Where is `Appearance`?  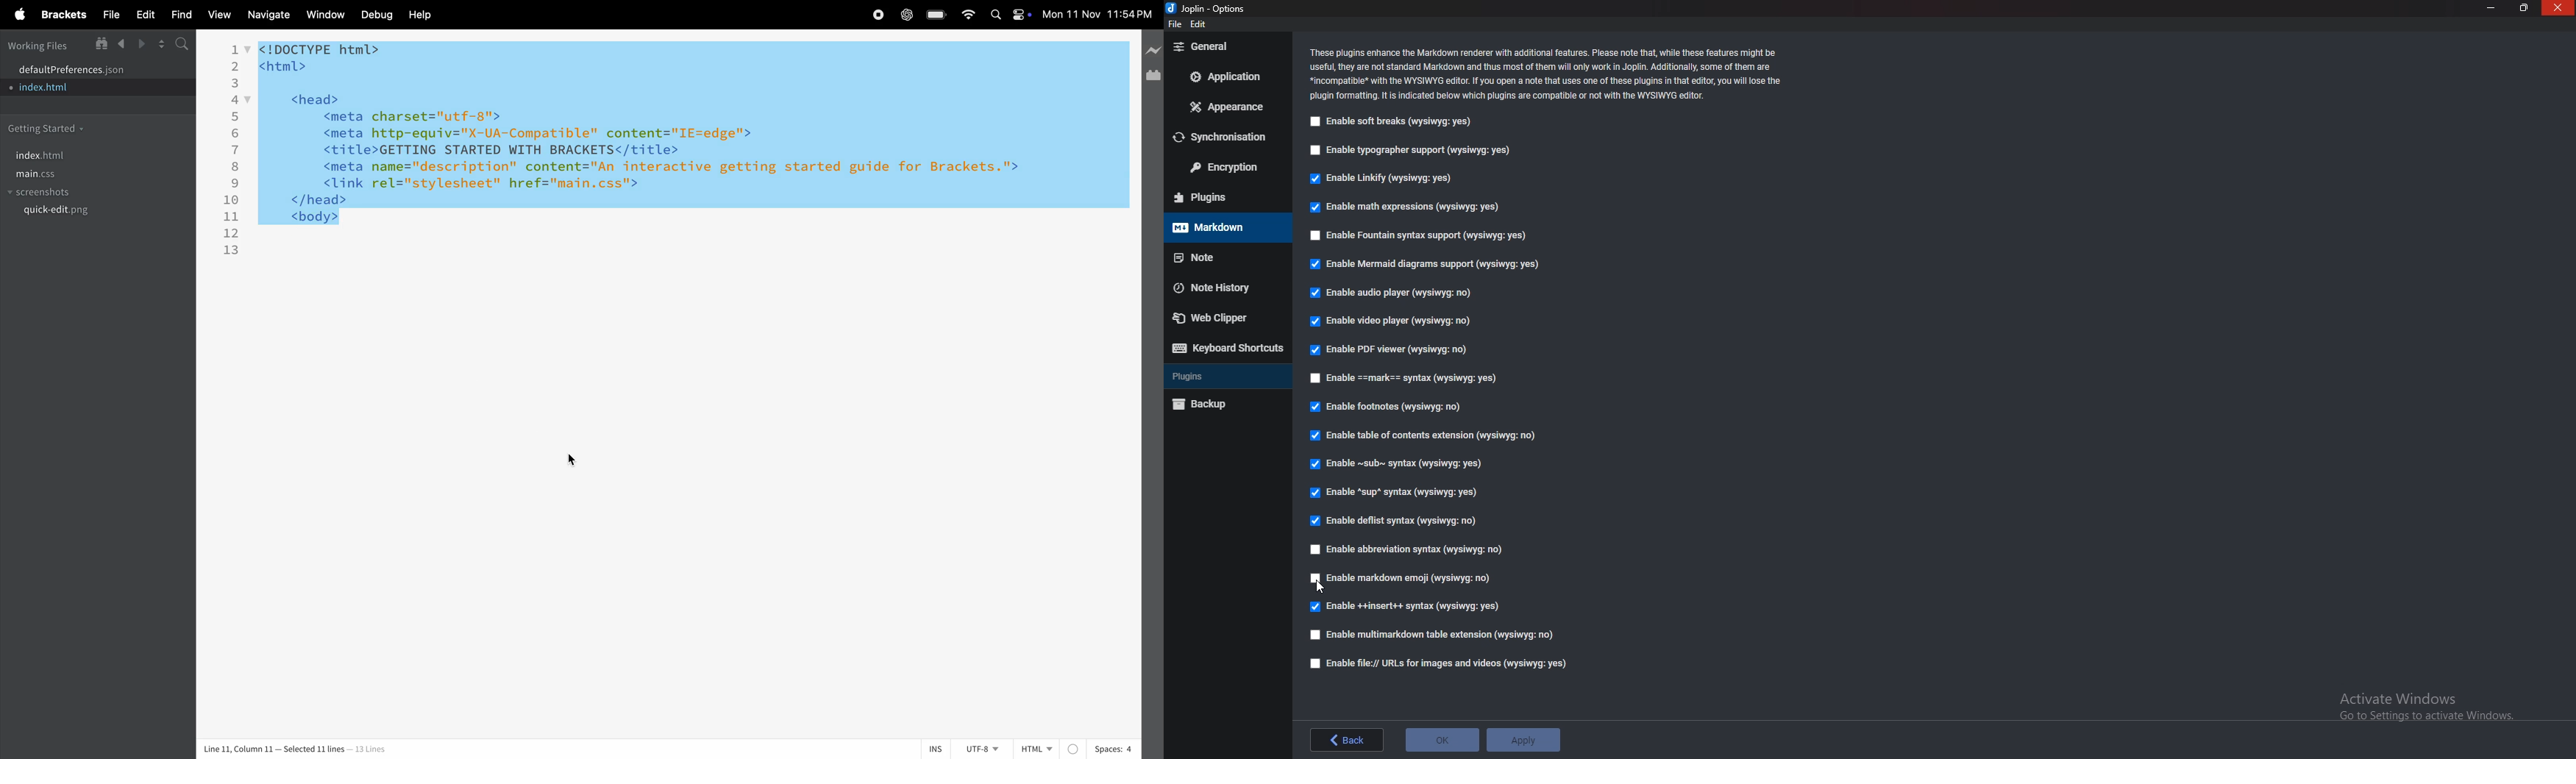
Appearance is located at coordinates (1225, 108).